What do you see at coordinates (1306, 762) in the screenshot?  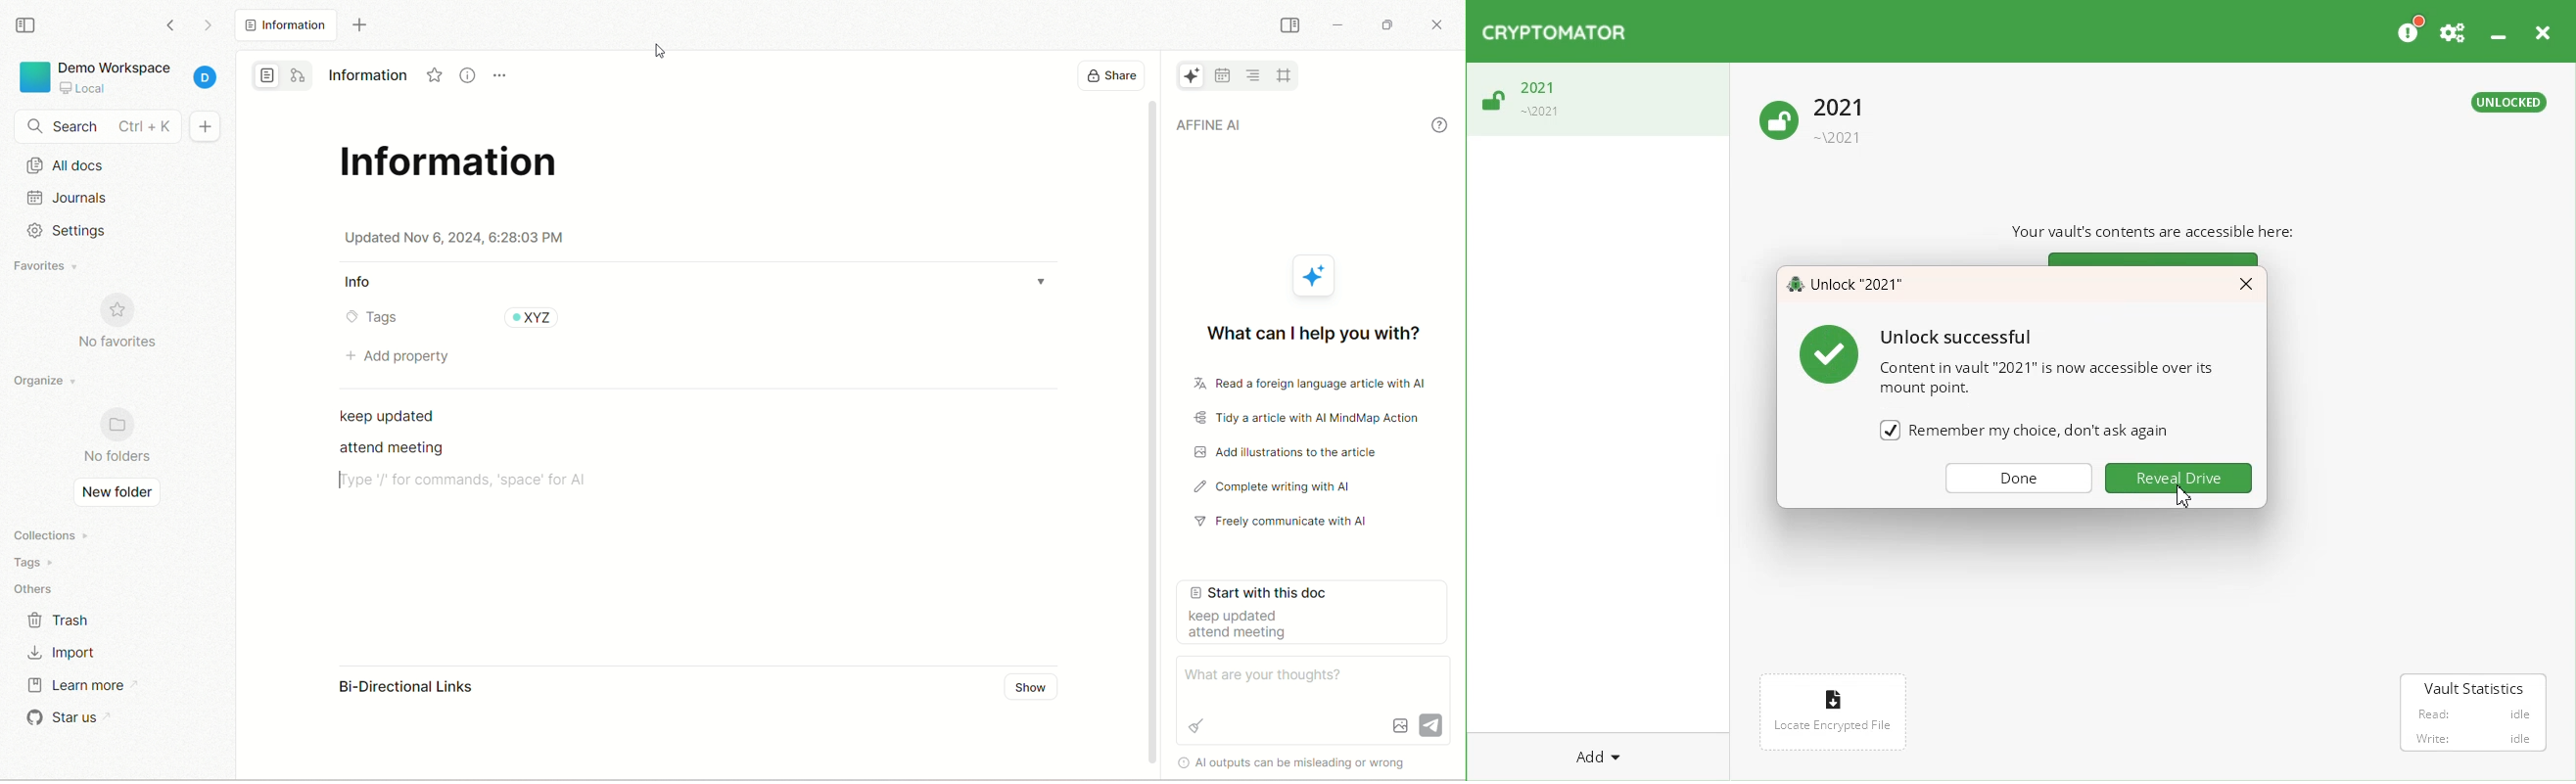 I see `AI outputs can be misleading or wrong` at bounding box center [1306, 762].